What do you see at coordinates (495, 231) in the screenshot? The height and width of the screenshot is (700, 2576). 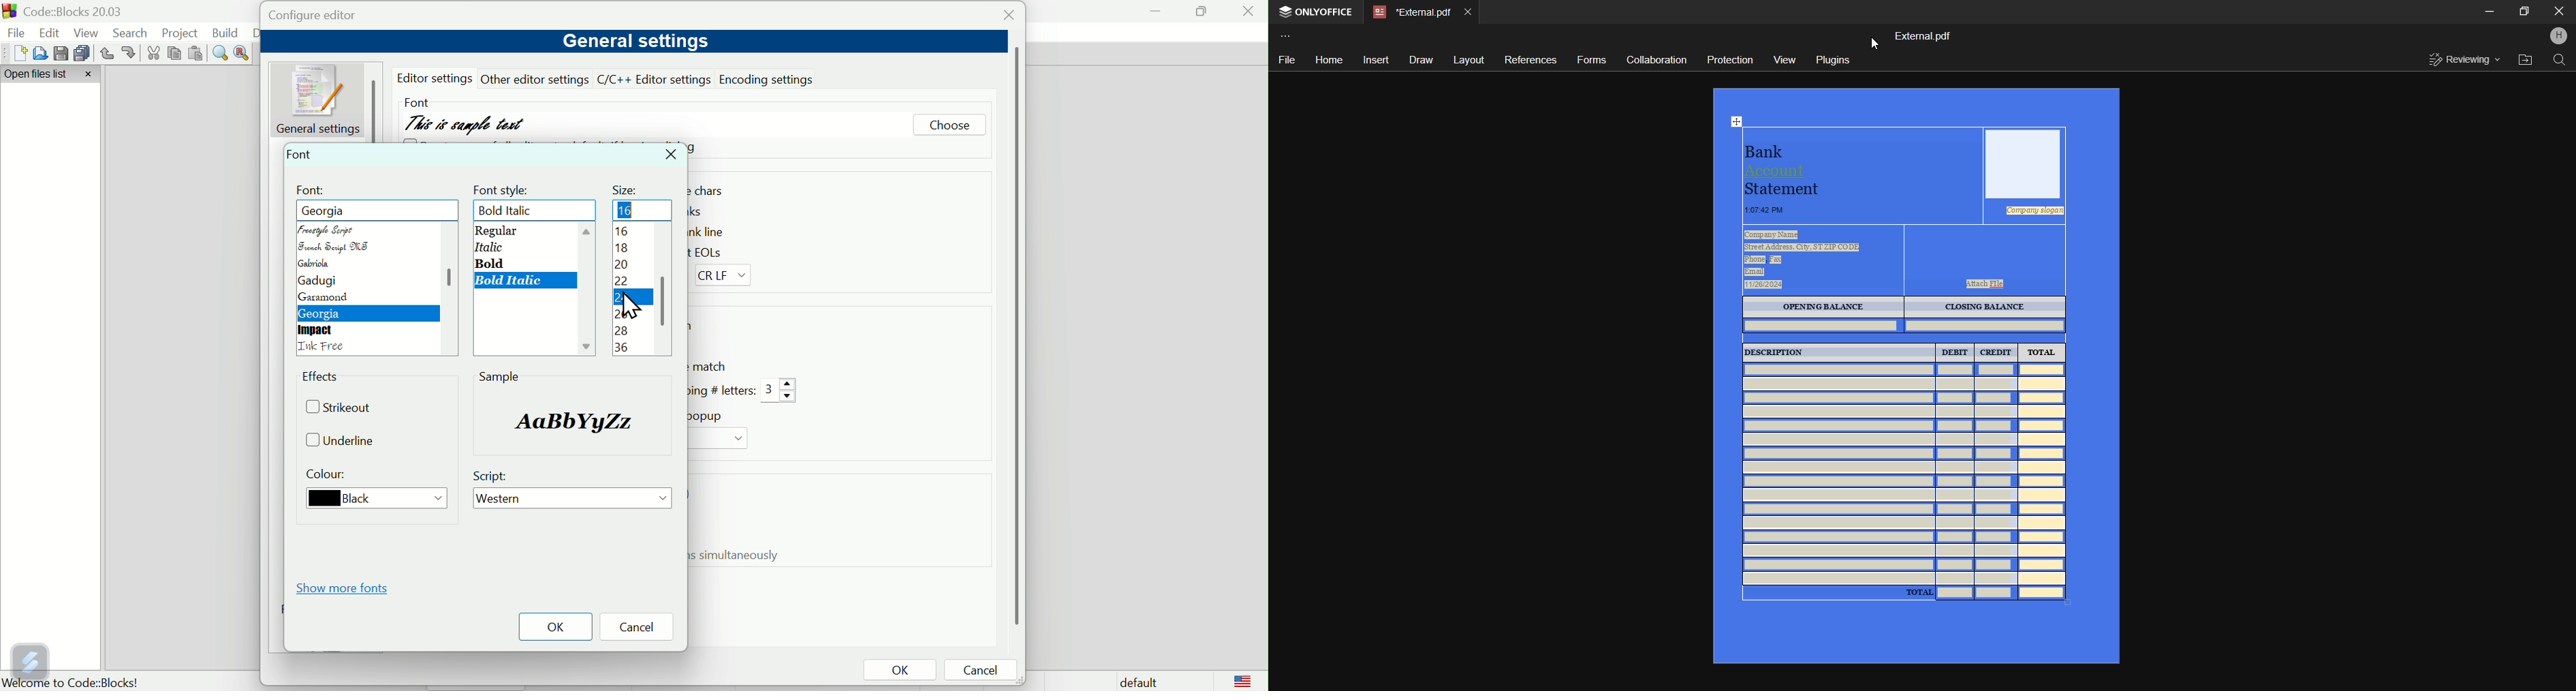 I see `Regular` at bounding box center [495, 231].